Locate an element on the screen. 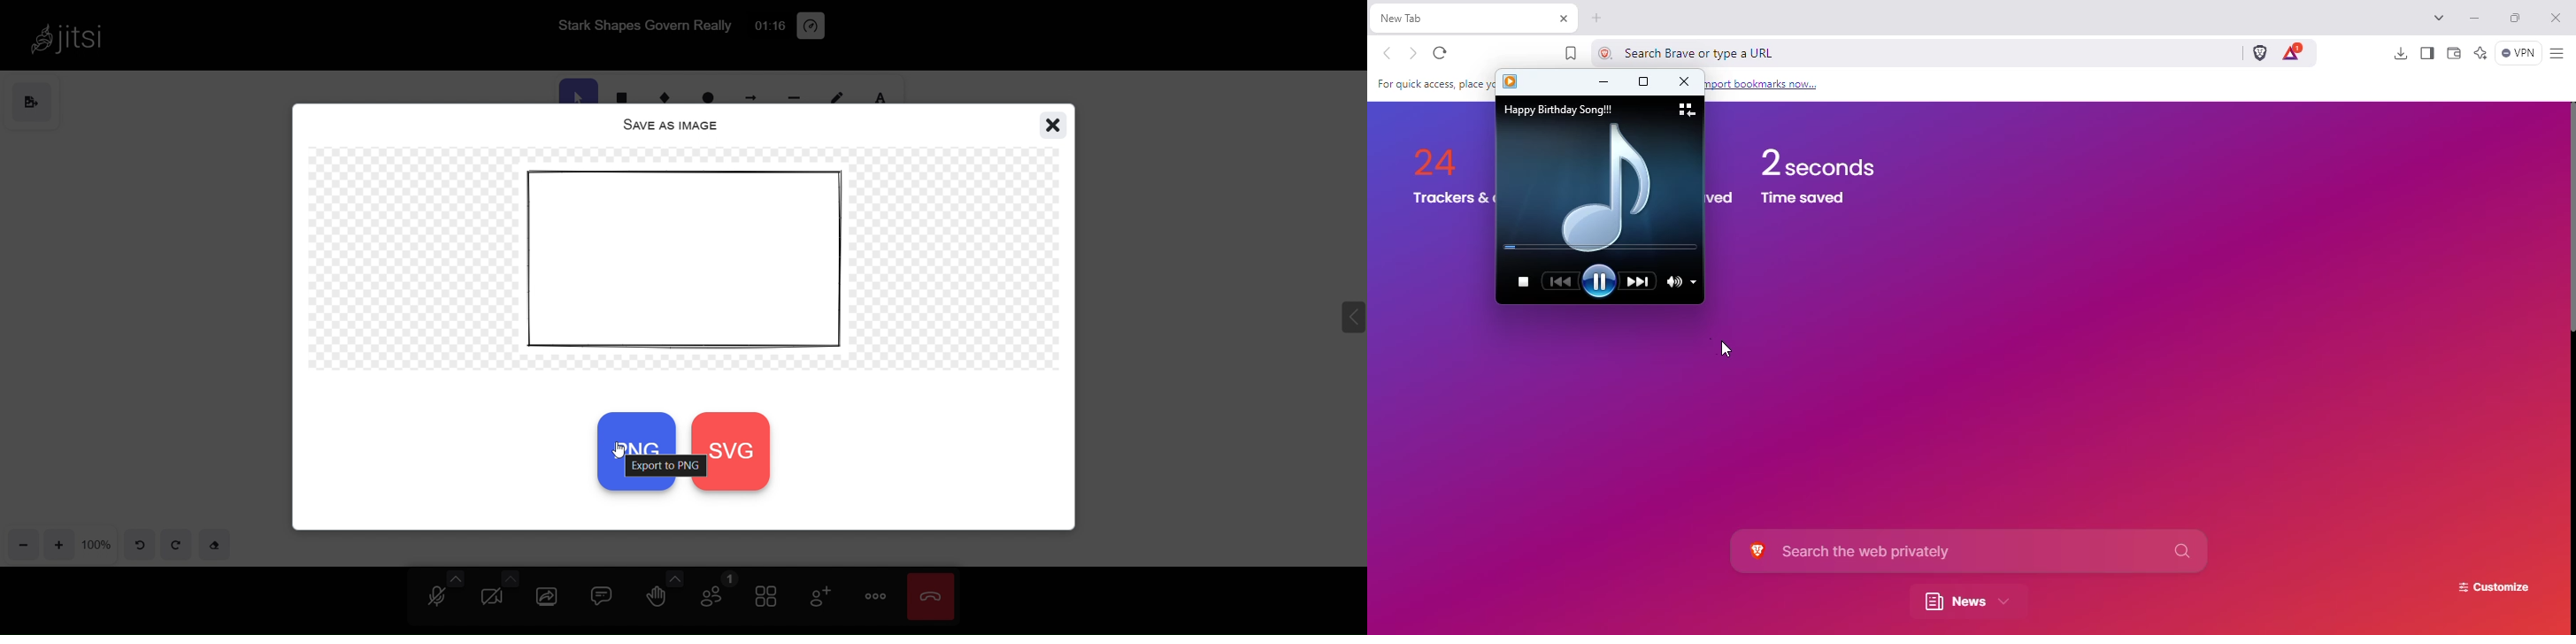 This screenshot has height=644, width=2576. redo is located at coordinates (178, 546).